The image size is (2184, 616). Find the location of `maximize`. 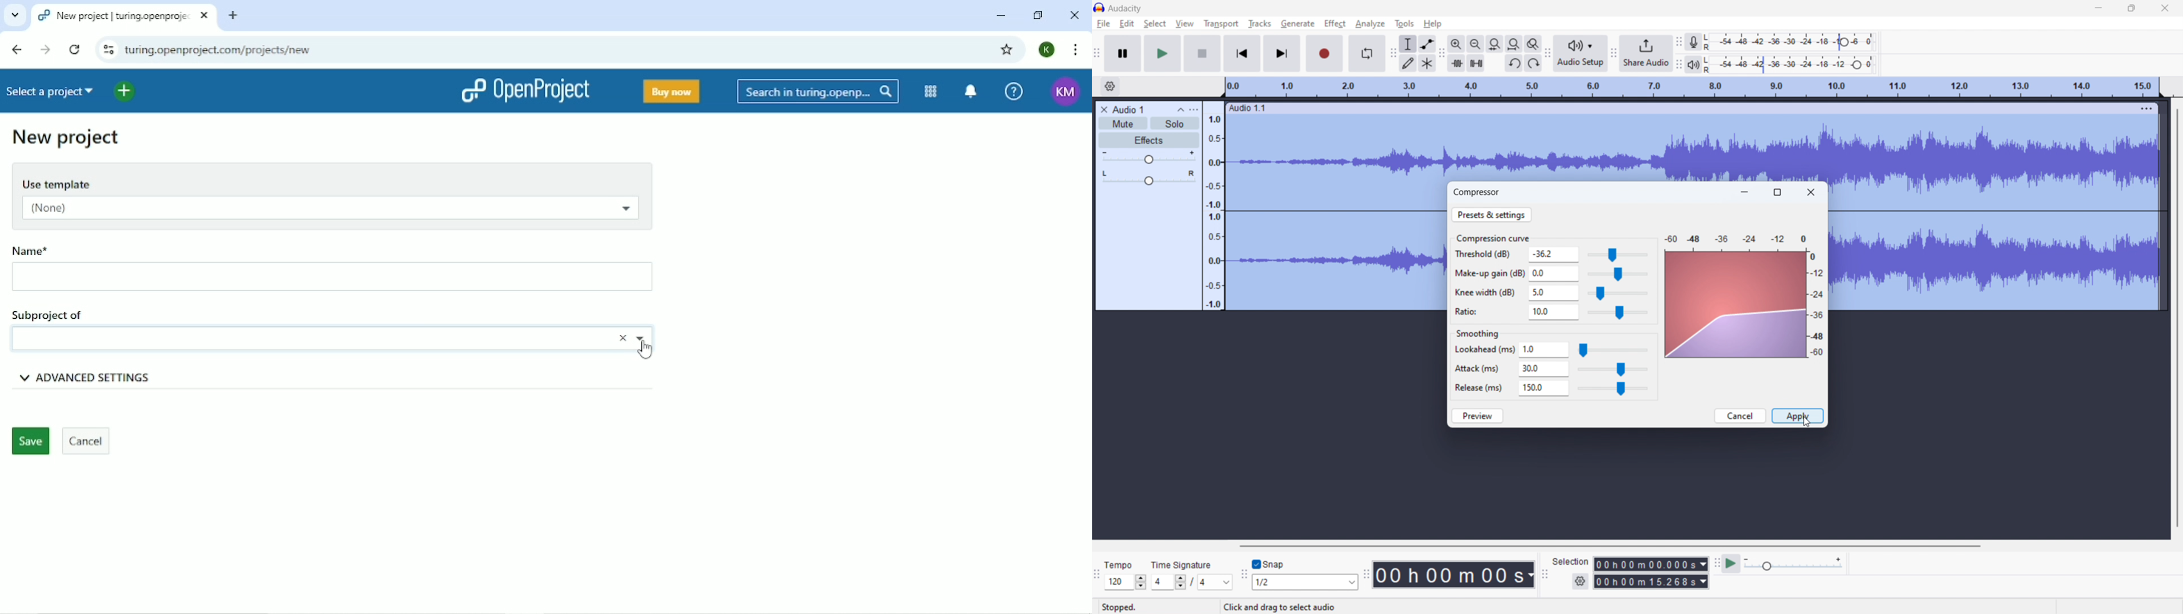

maximize is located at coordinates (1778, 192).